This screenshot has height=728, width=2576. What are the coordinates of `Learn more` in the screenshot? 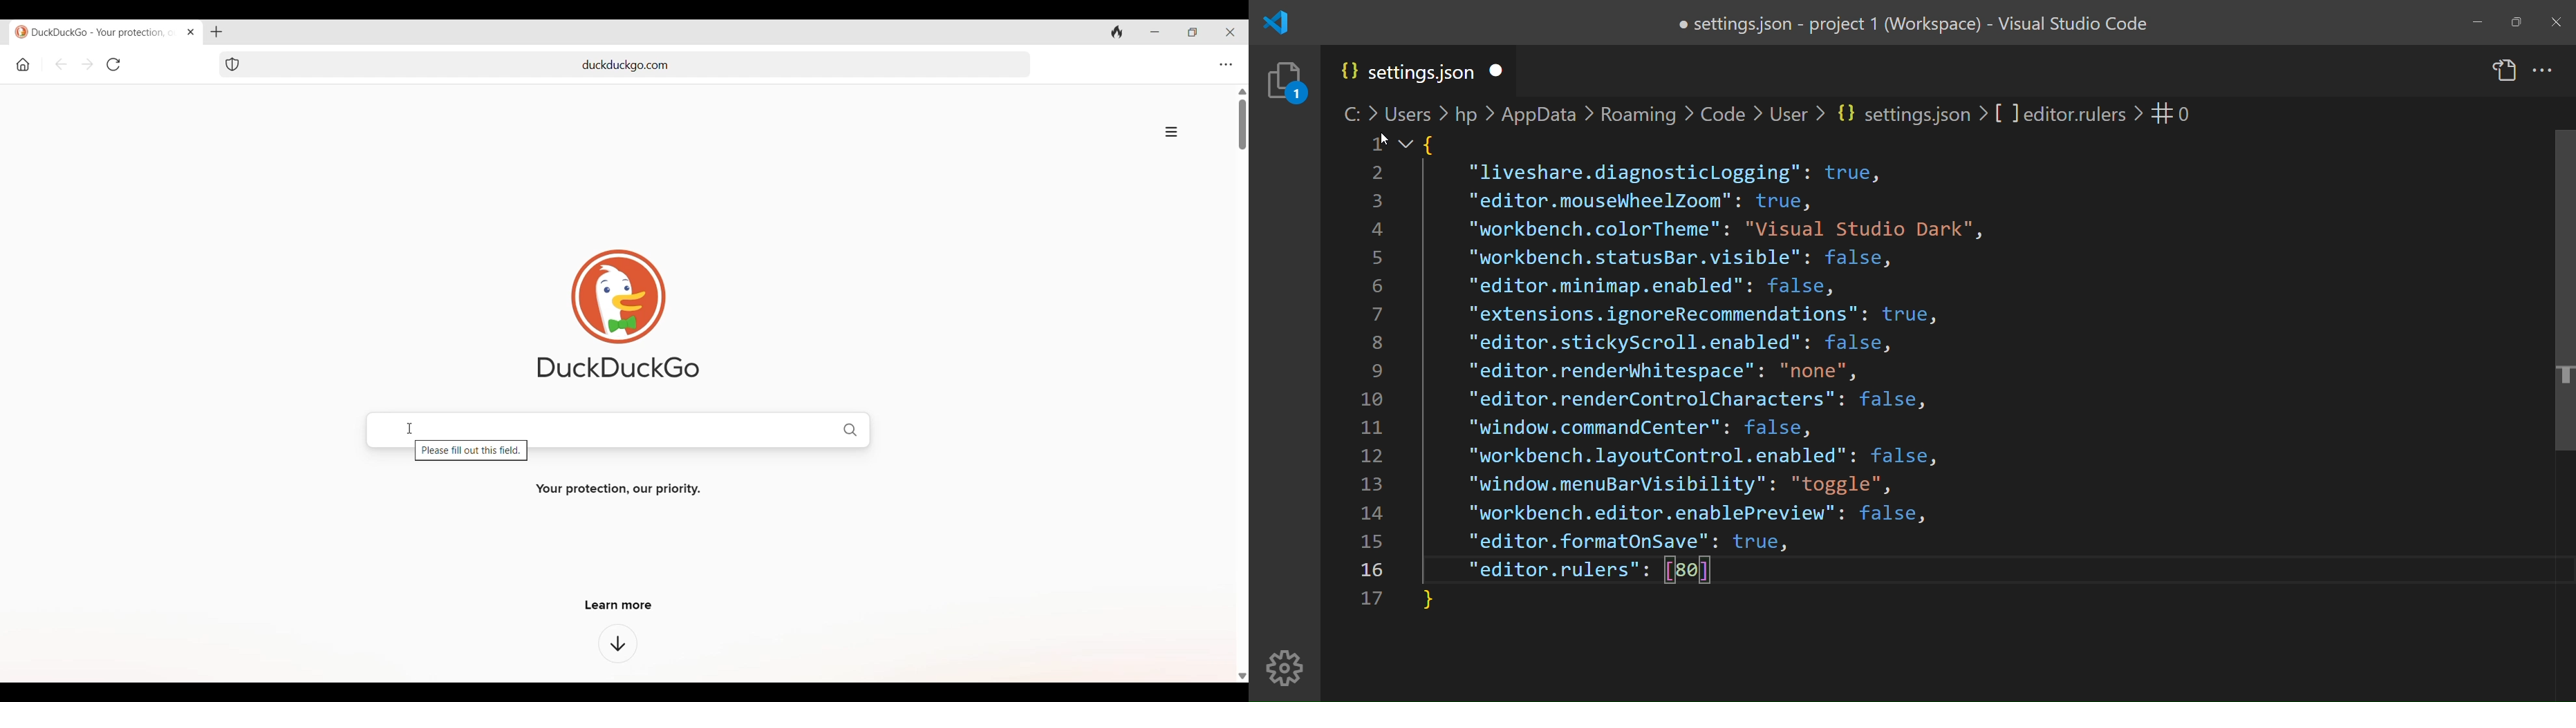 It's located at (619, 604).